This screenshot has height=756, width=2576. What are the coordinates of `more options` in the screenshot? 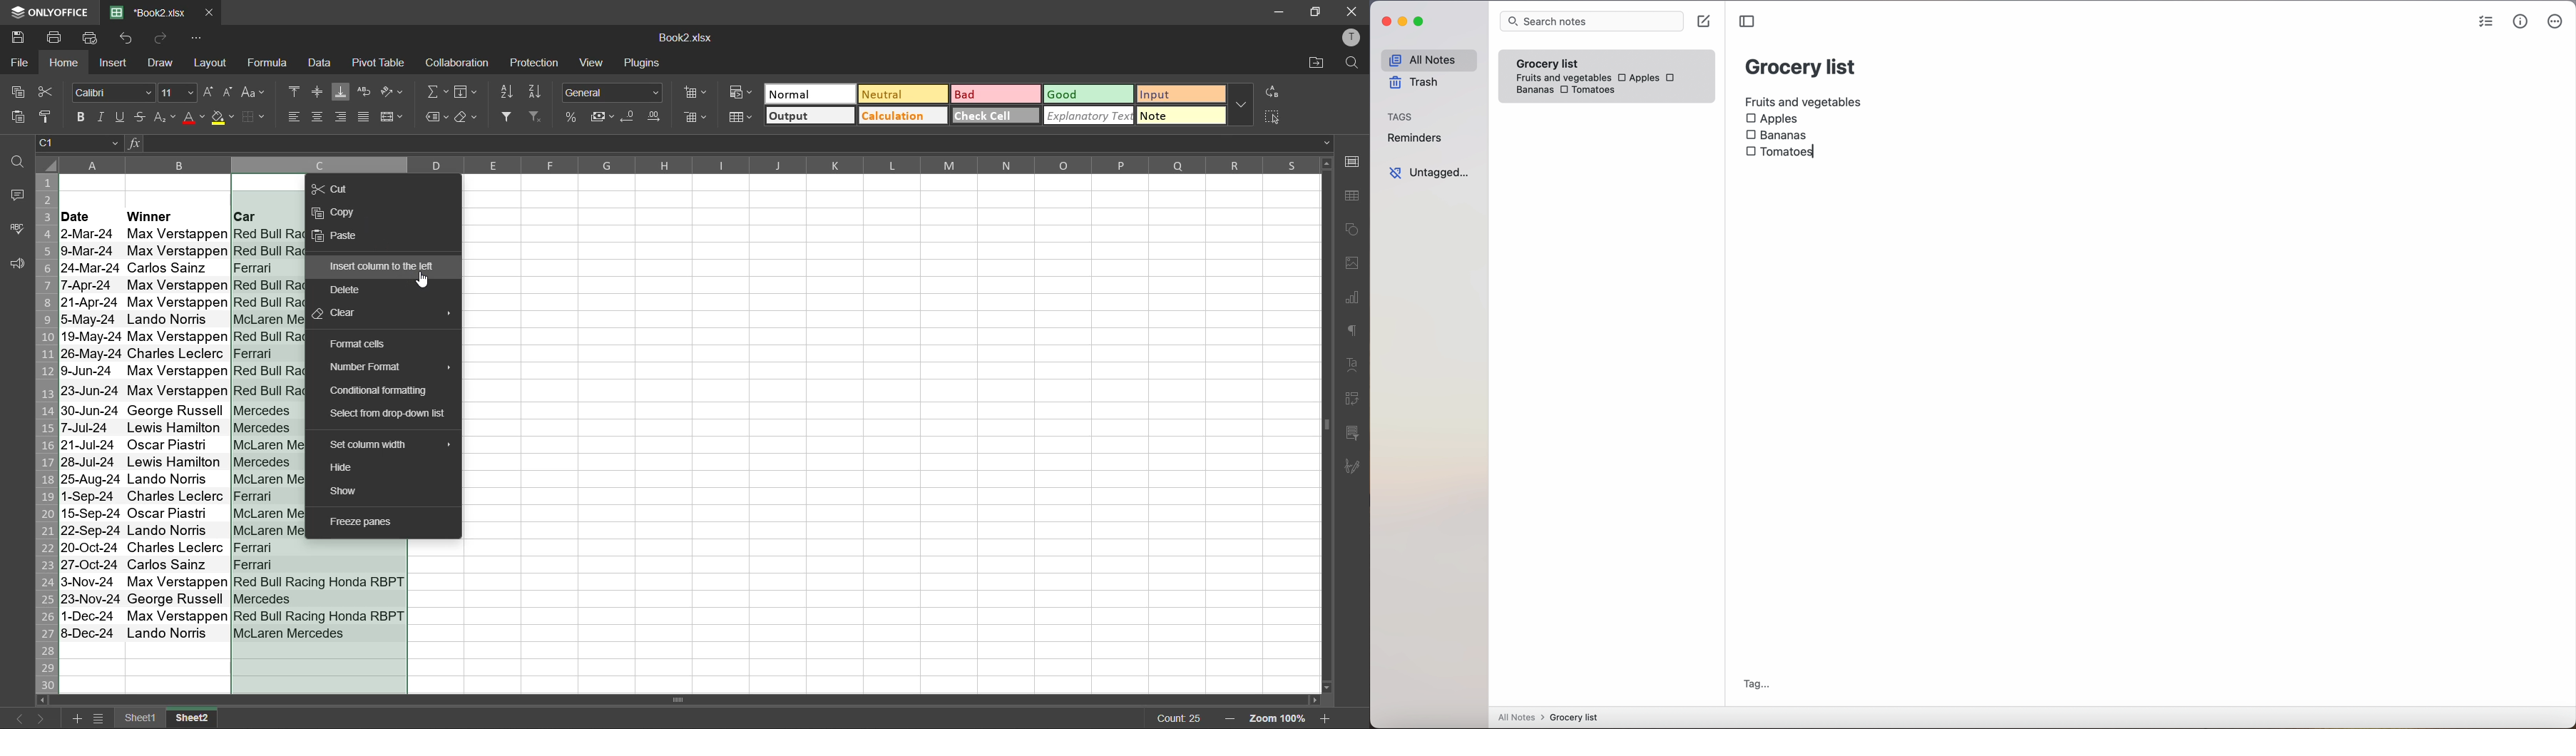 It's located at (1238, 107).